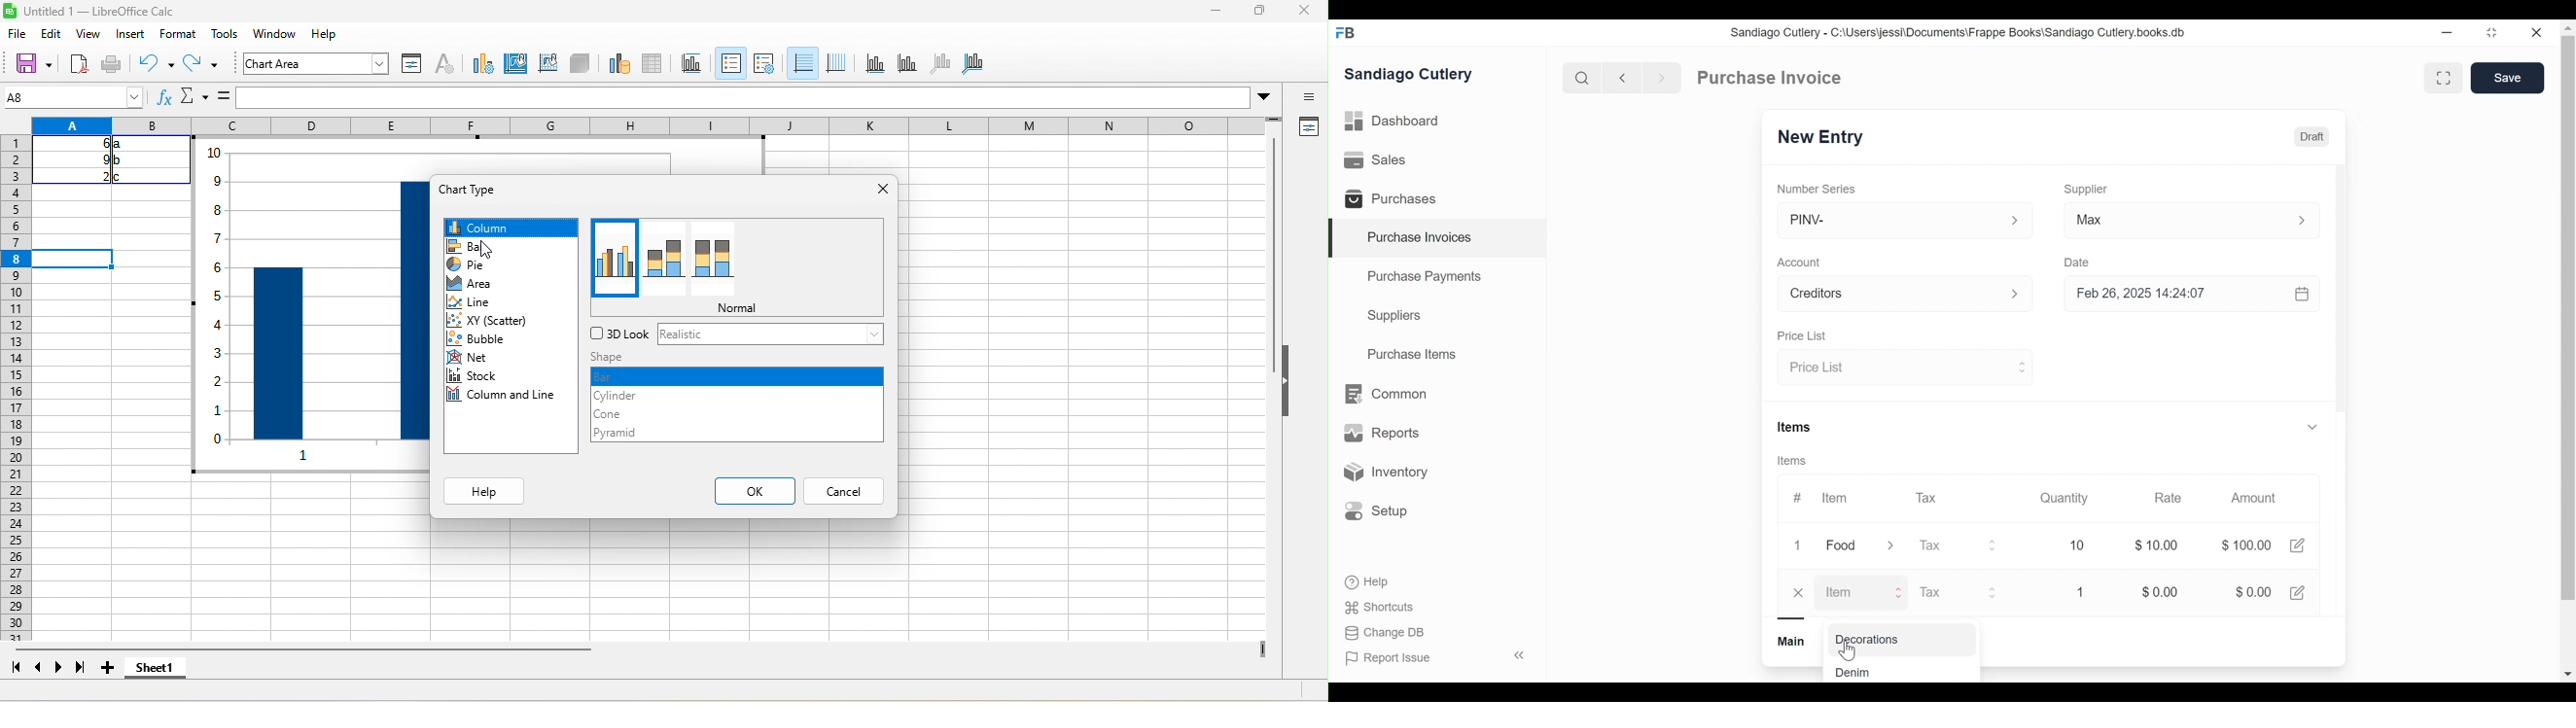 The width and height of the screenshot is (2576, 728). I want to click on $100.00, so click(2246, 544).